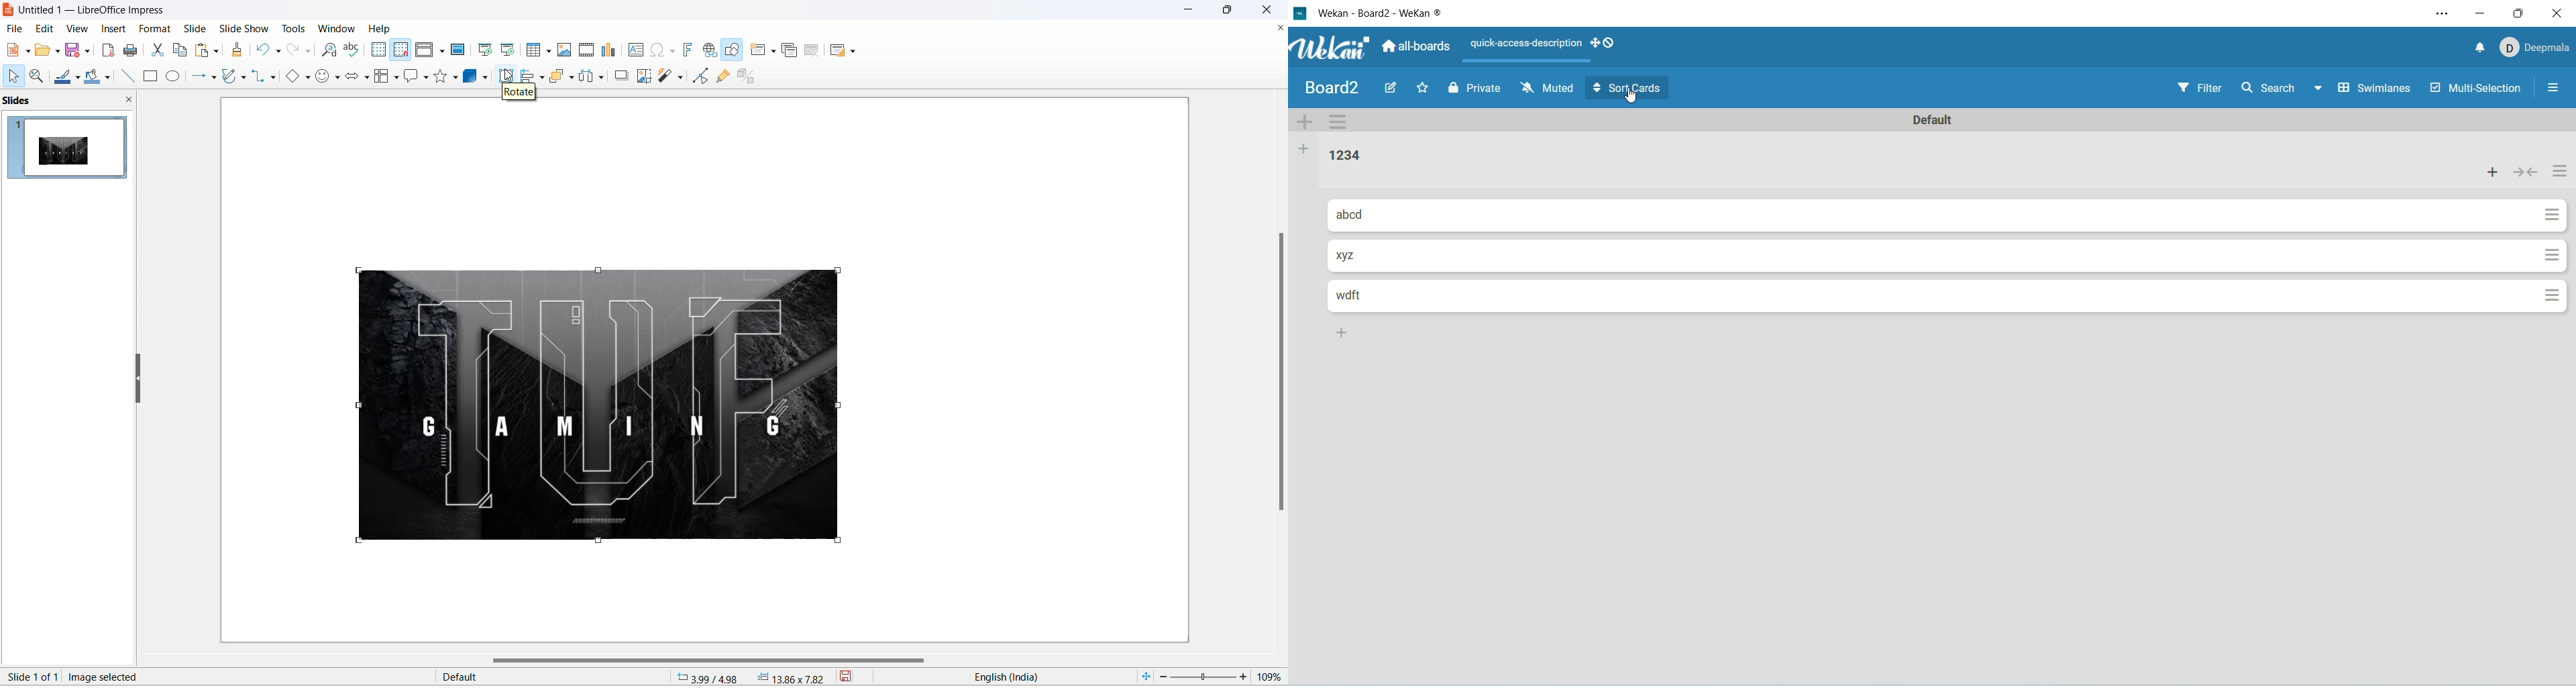  What do you see at coordinates (790, 52) in the screenshot?
I see `duplicate slide` at bounding box center [790, 52].